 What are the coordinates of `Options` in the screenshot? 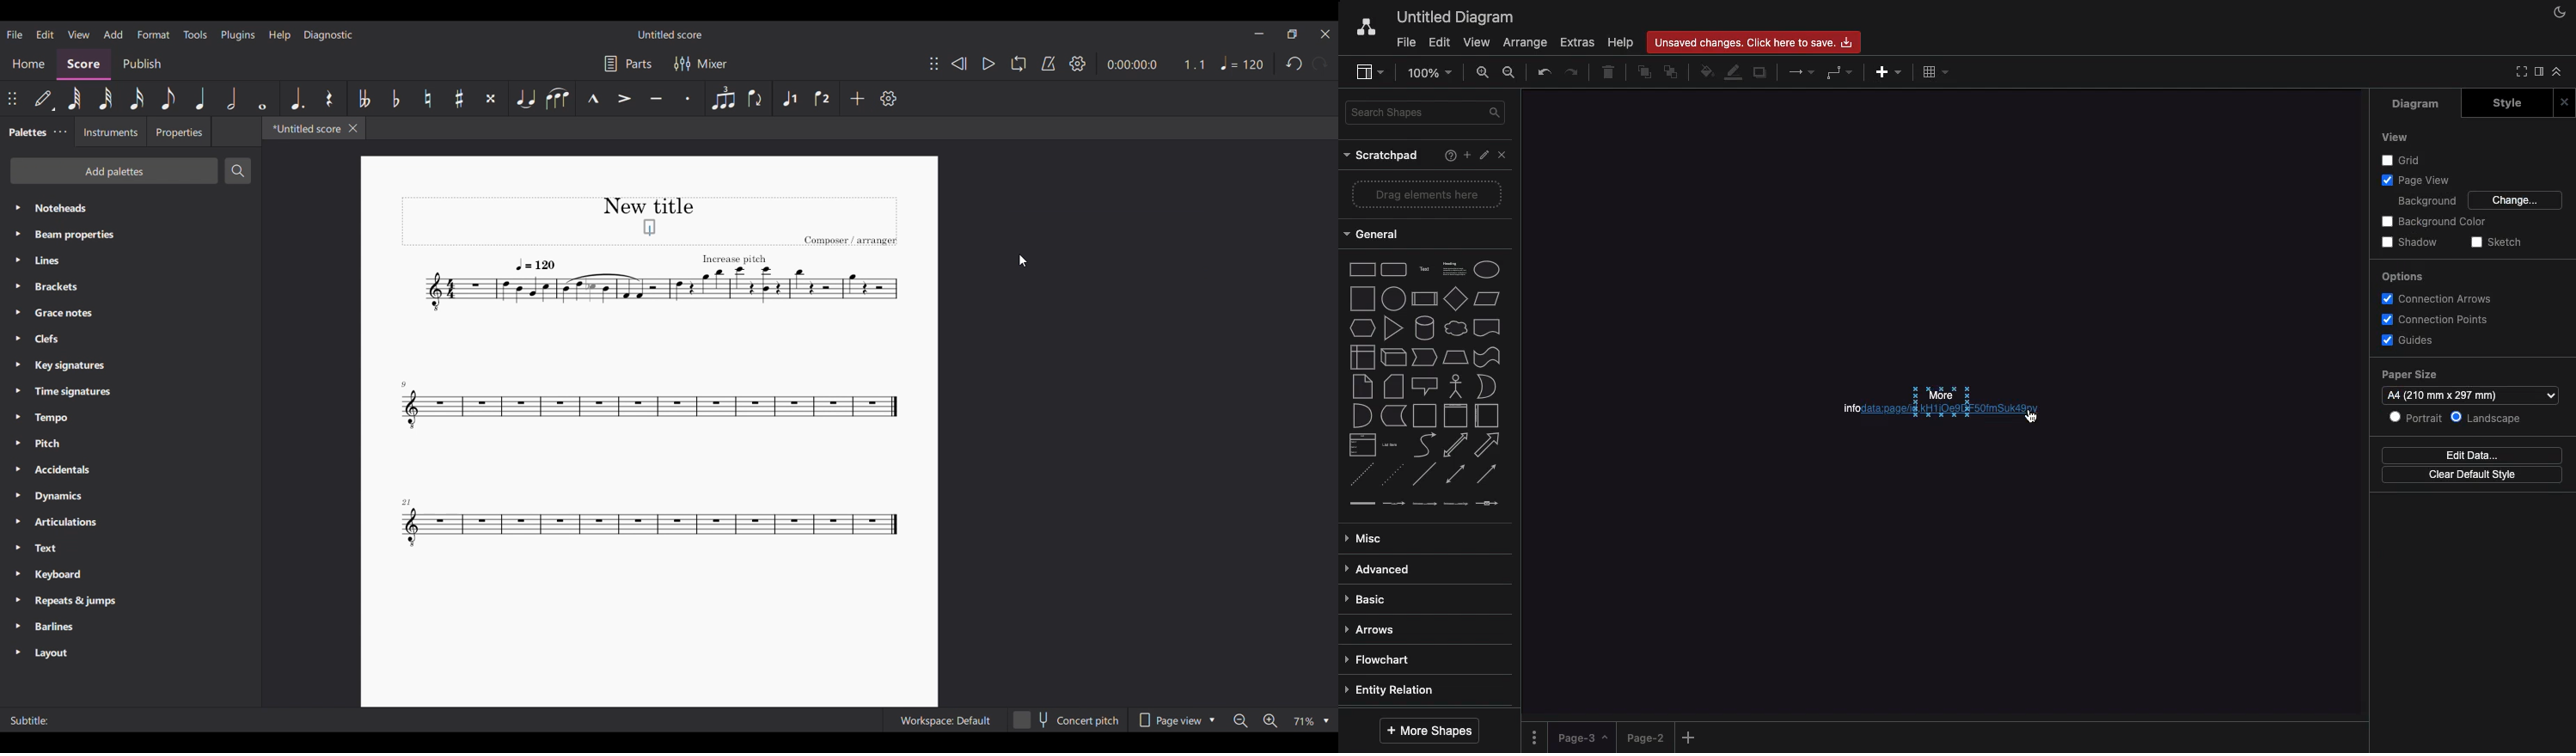 It's located at (1536, 737).